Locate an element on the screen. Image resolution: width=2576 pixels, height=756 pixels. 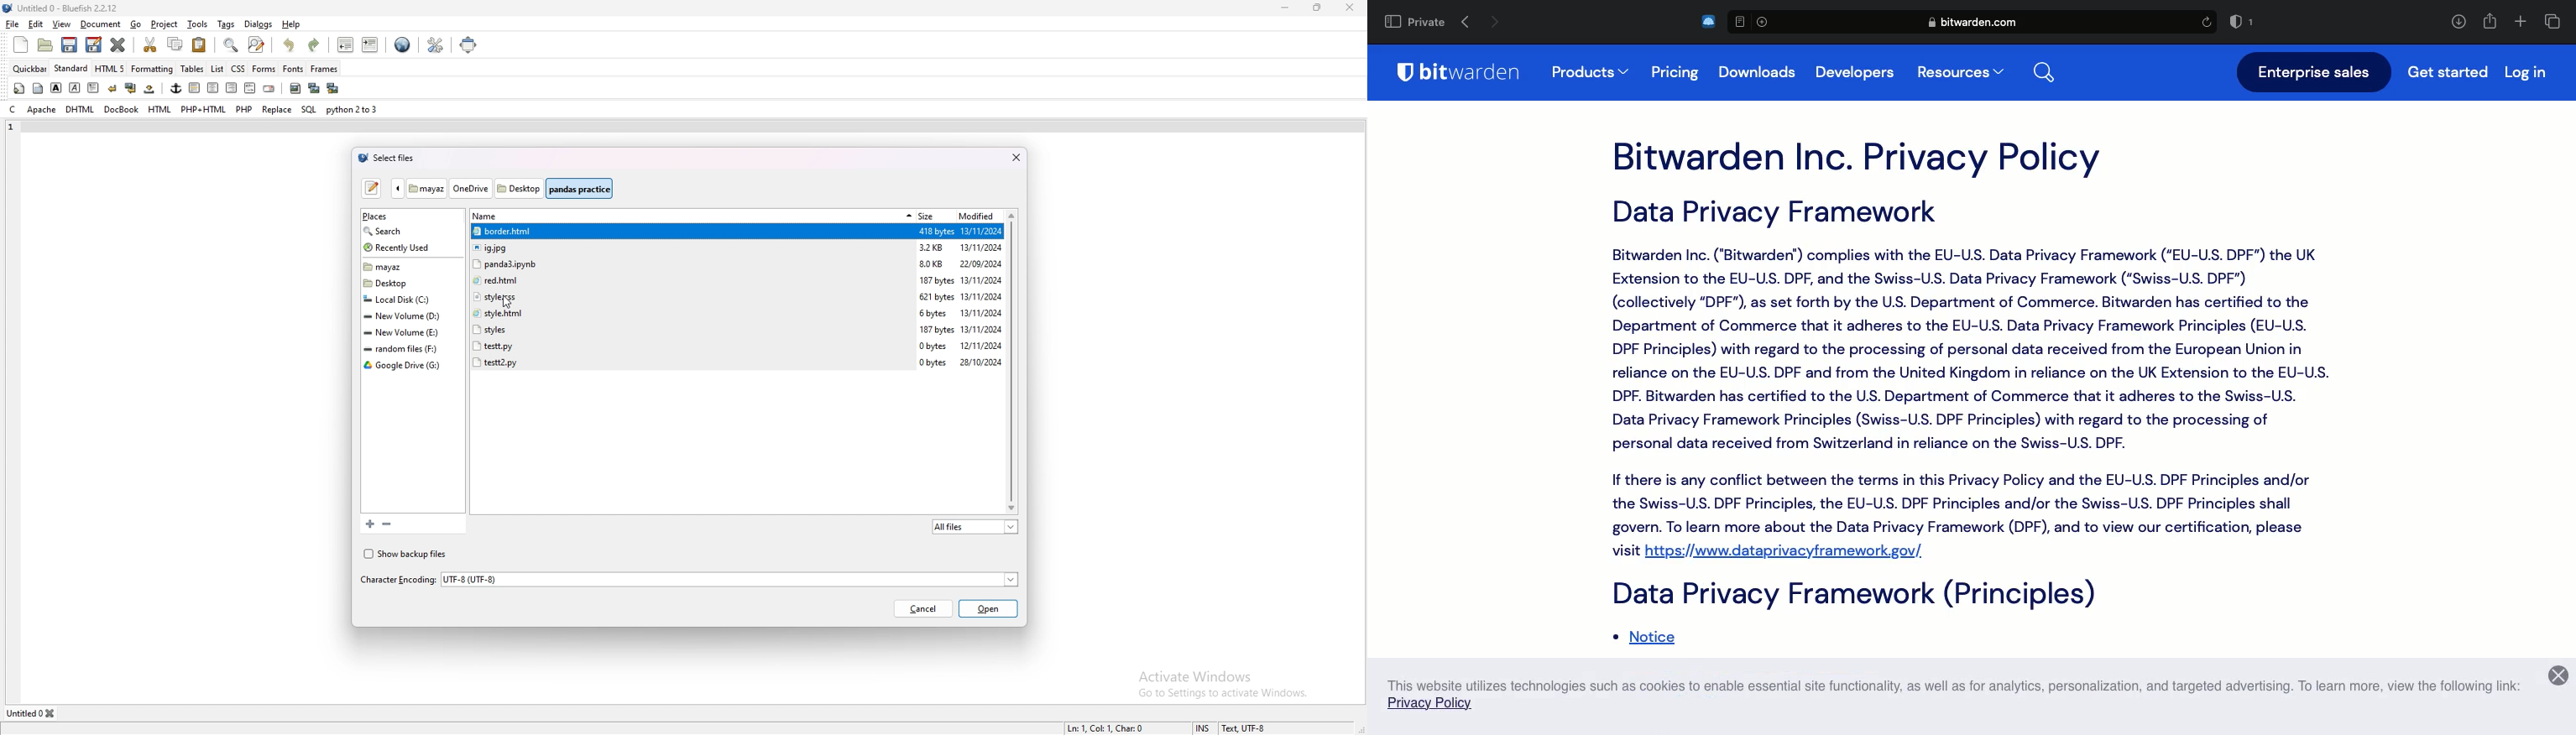
show find bar is located at coordinates (232, 45).